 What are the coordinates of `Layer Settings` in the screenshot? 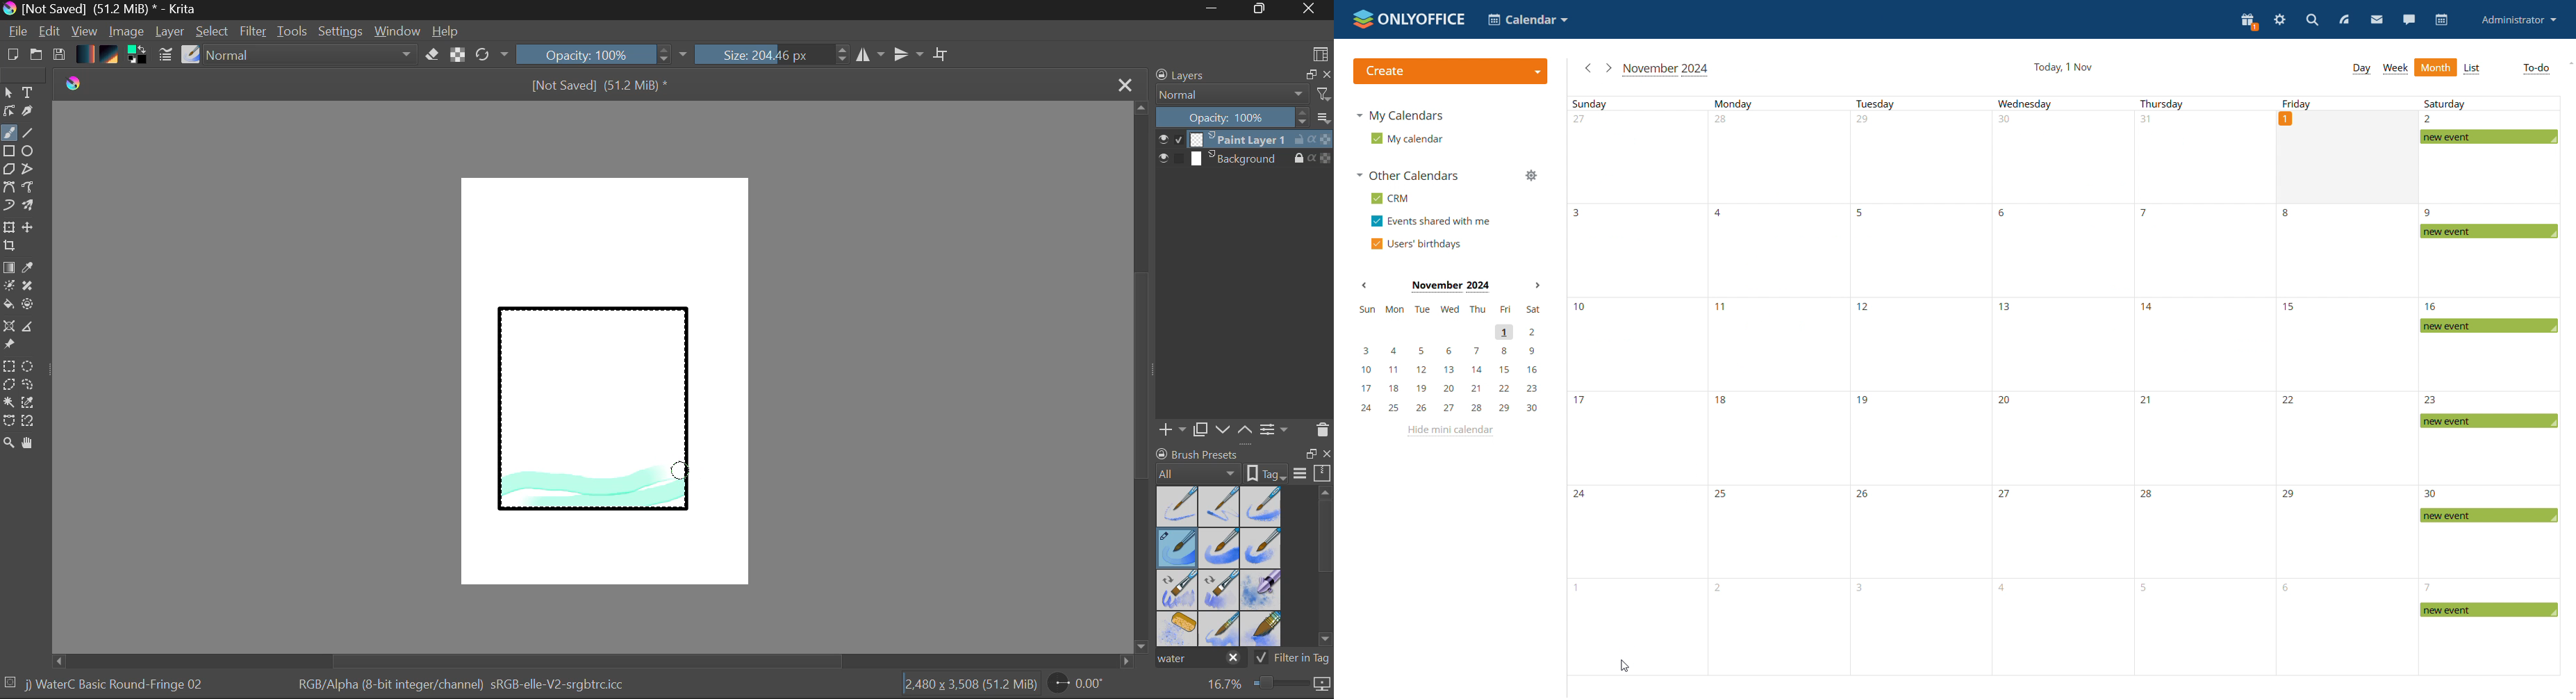 It's located at (1275, 429).